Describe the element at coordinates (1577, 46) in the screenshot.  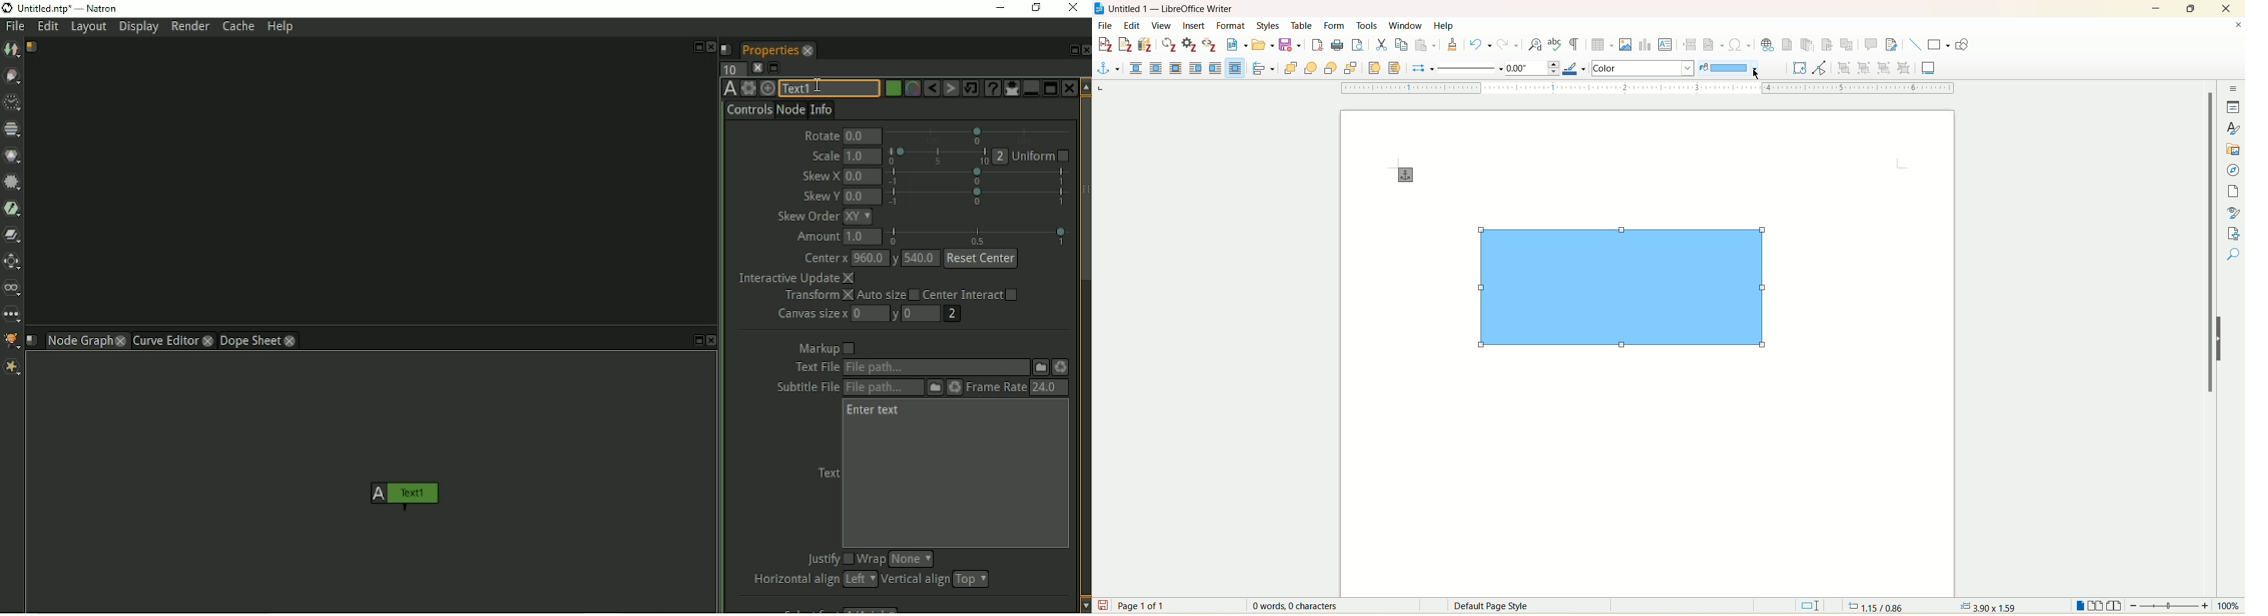
I see `mark formatting` at that location.